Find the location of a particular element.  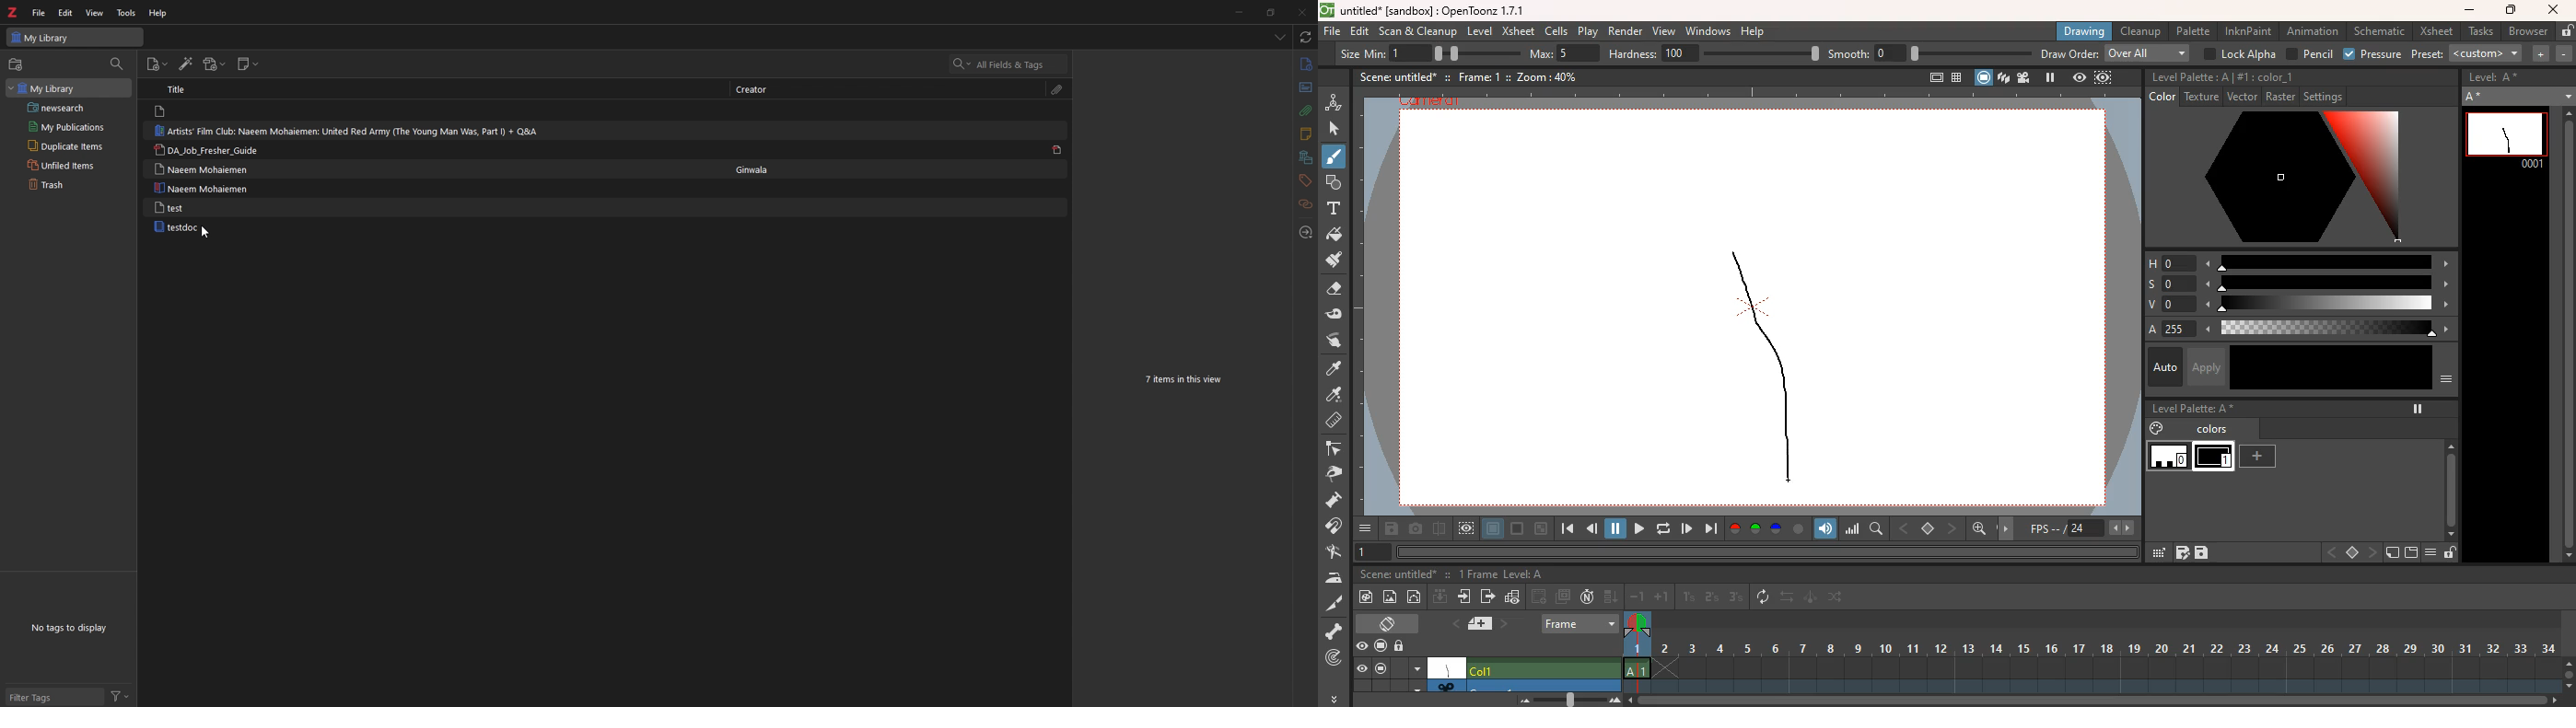

testdoc is located at coordinates (179, 227).